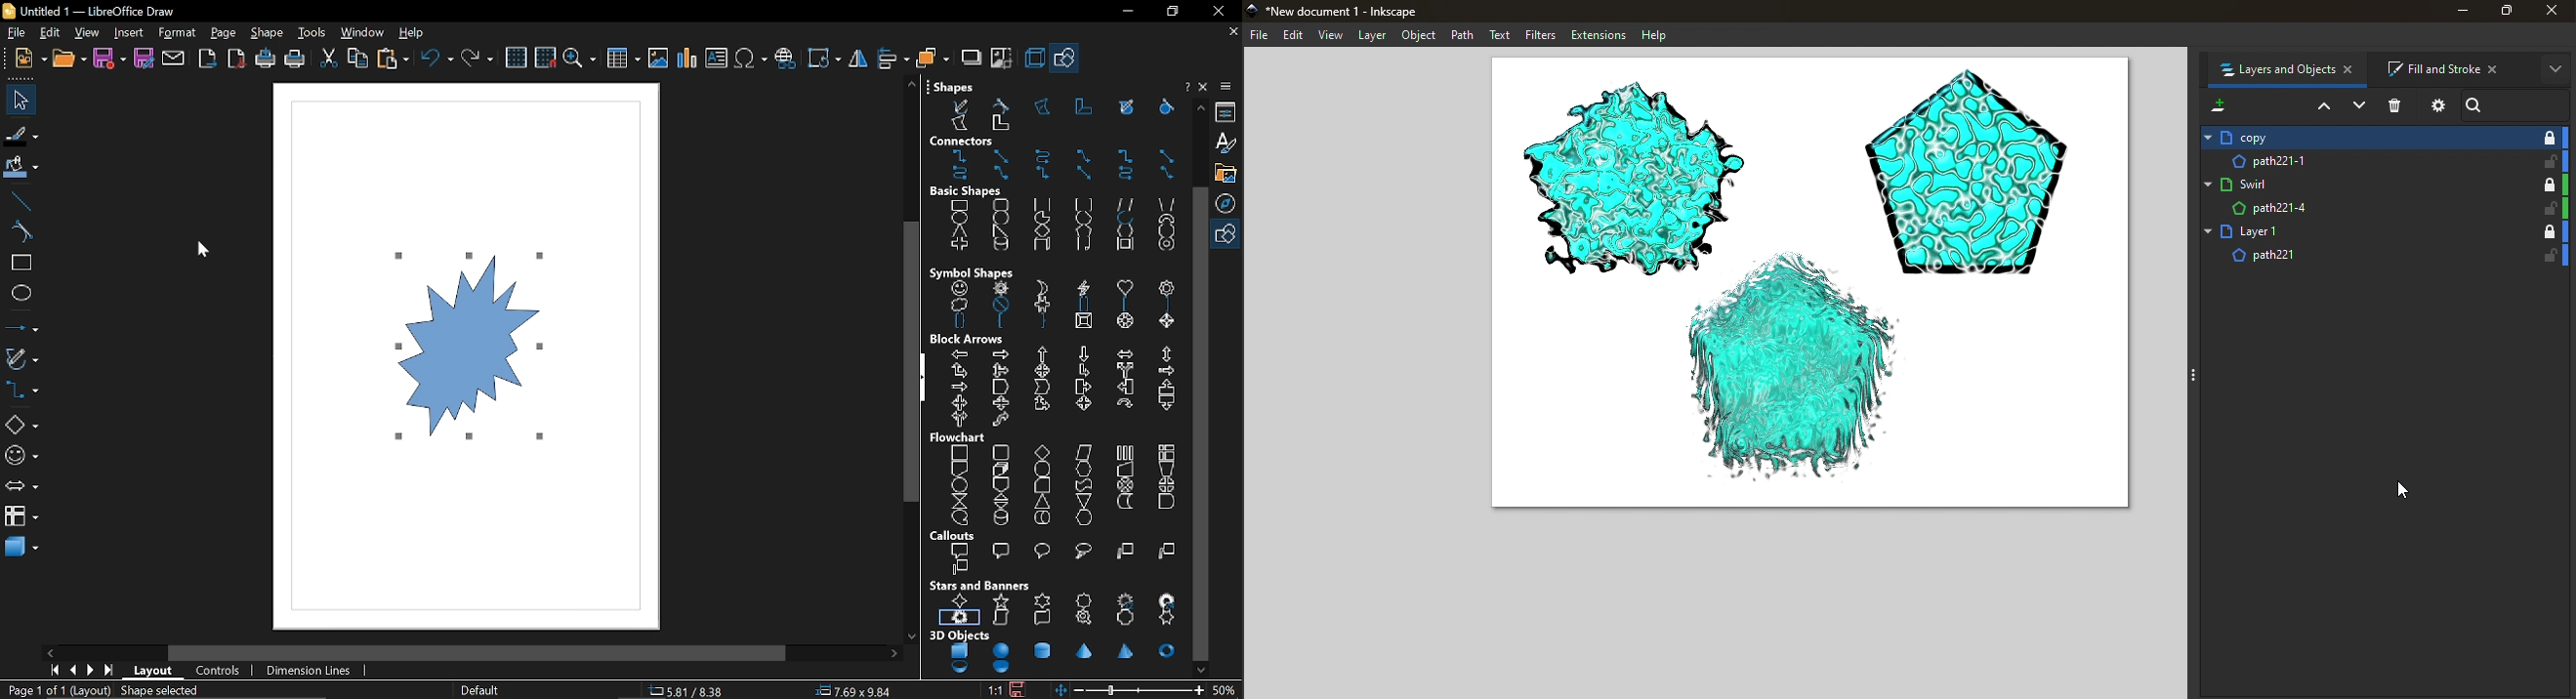 Image resolution: width=2576 pixels, height=700 pixels. What do you see at coordinates (131, 32) in the screenshot?
I see `insert` at bounding box center [131, 32].